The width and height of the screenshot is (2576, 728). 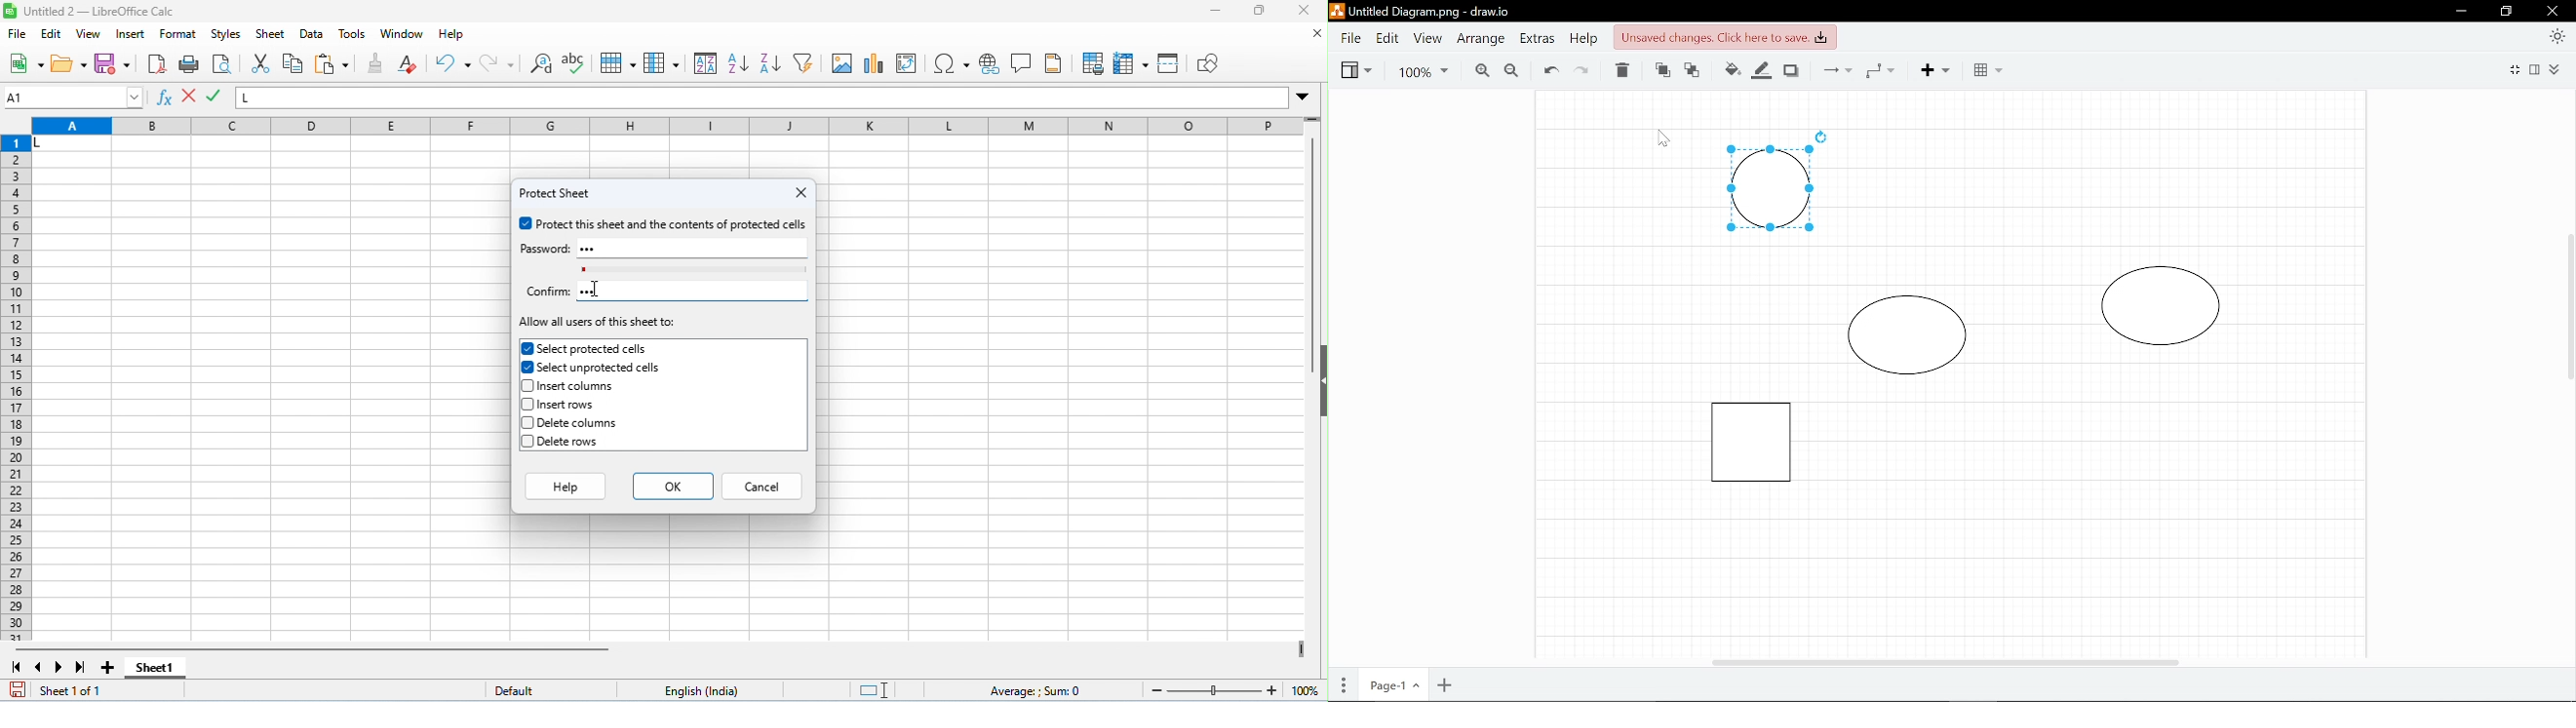 What do you see at coordinates (1313, 119) in the screenshot?
I see `drag to view rows` at bounding box center [1313, 119].